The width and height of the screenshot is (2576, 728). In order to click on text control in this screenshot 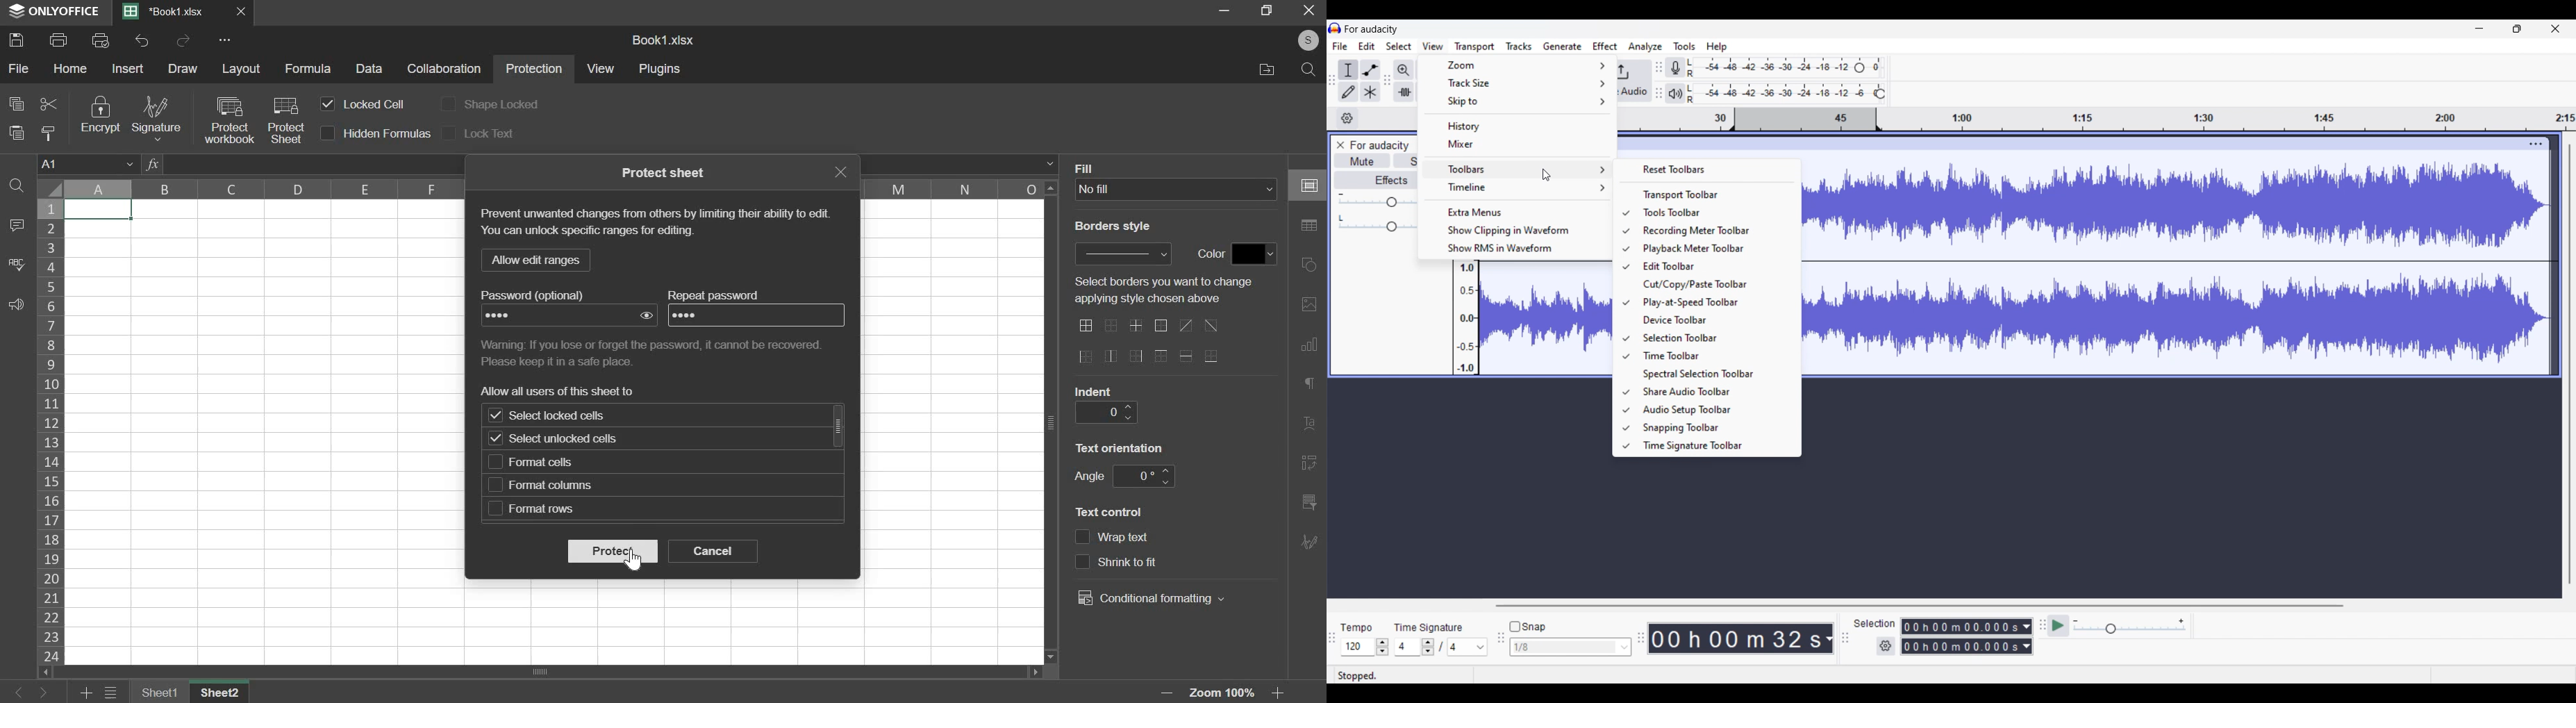, I will do `click(1127, 538)`.